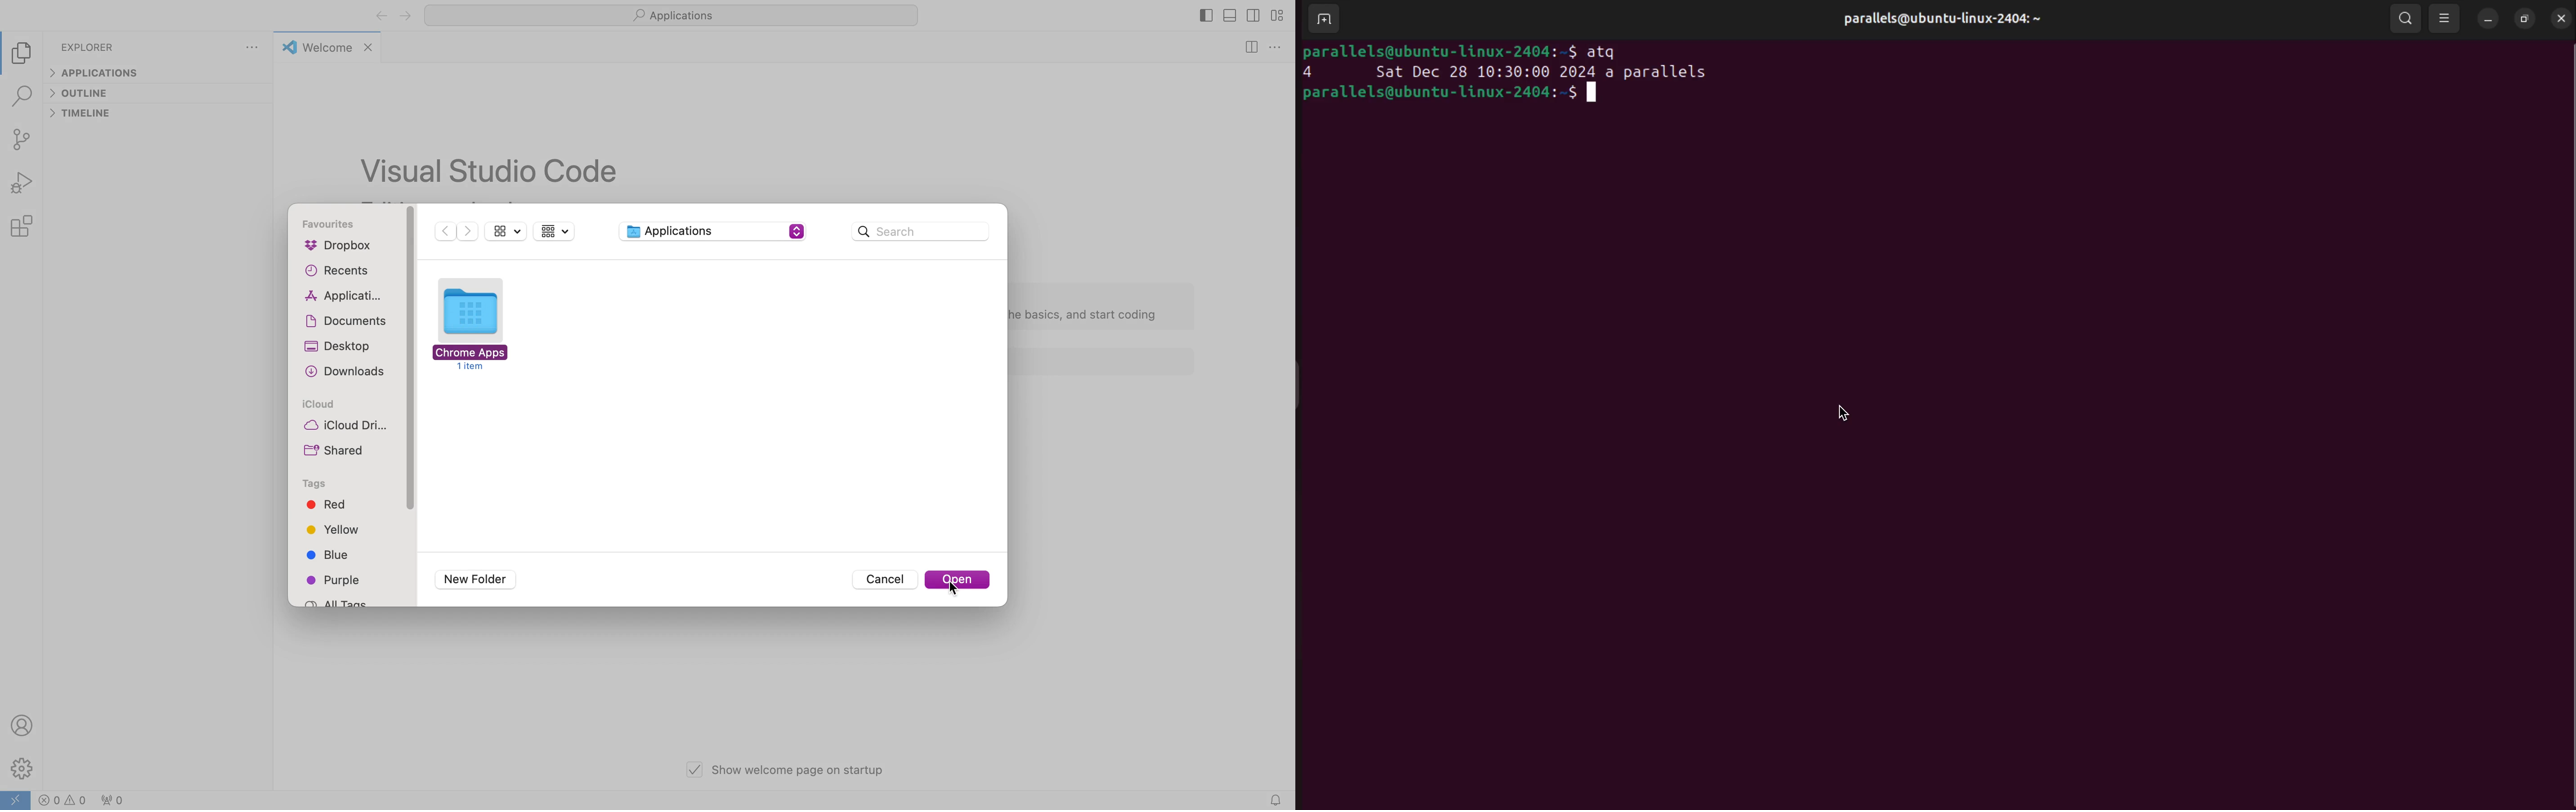 The height and width of the screenshot is (812, 2576). Describe the element at coordinates (341, 346) in the screenshot. I see `desktop` at that location.